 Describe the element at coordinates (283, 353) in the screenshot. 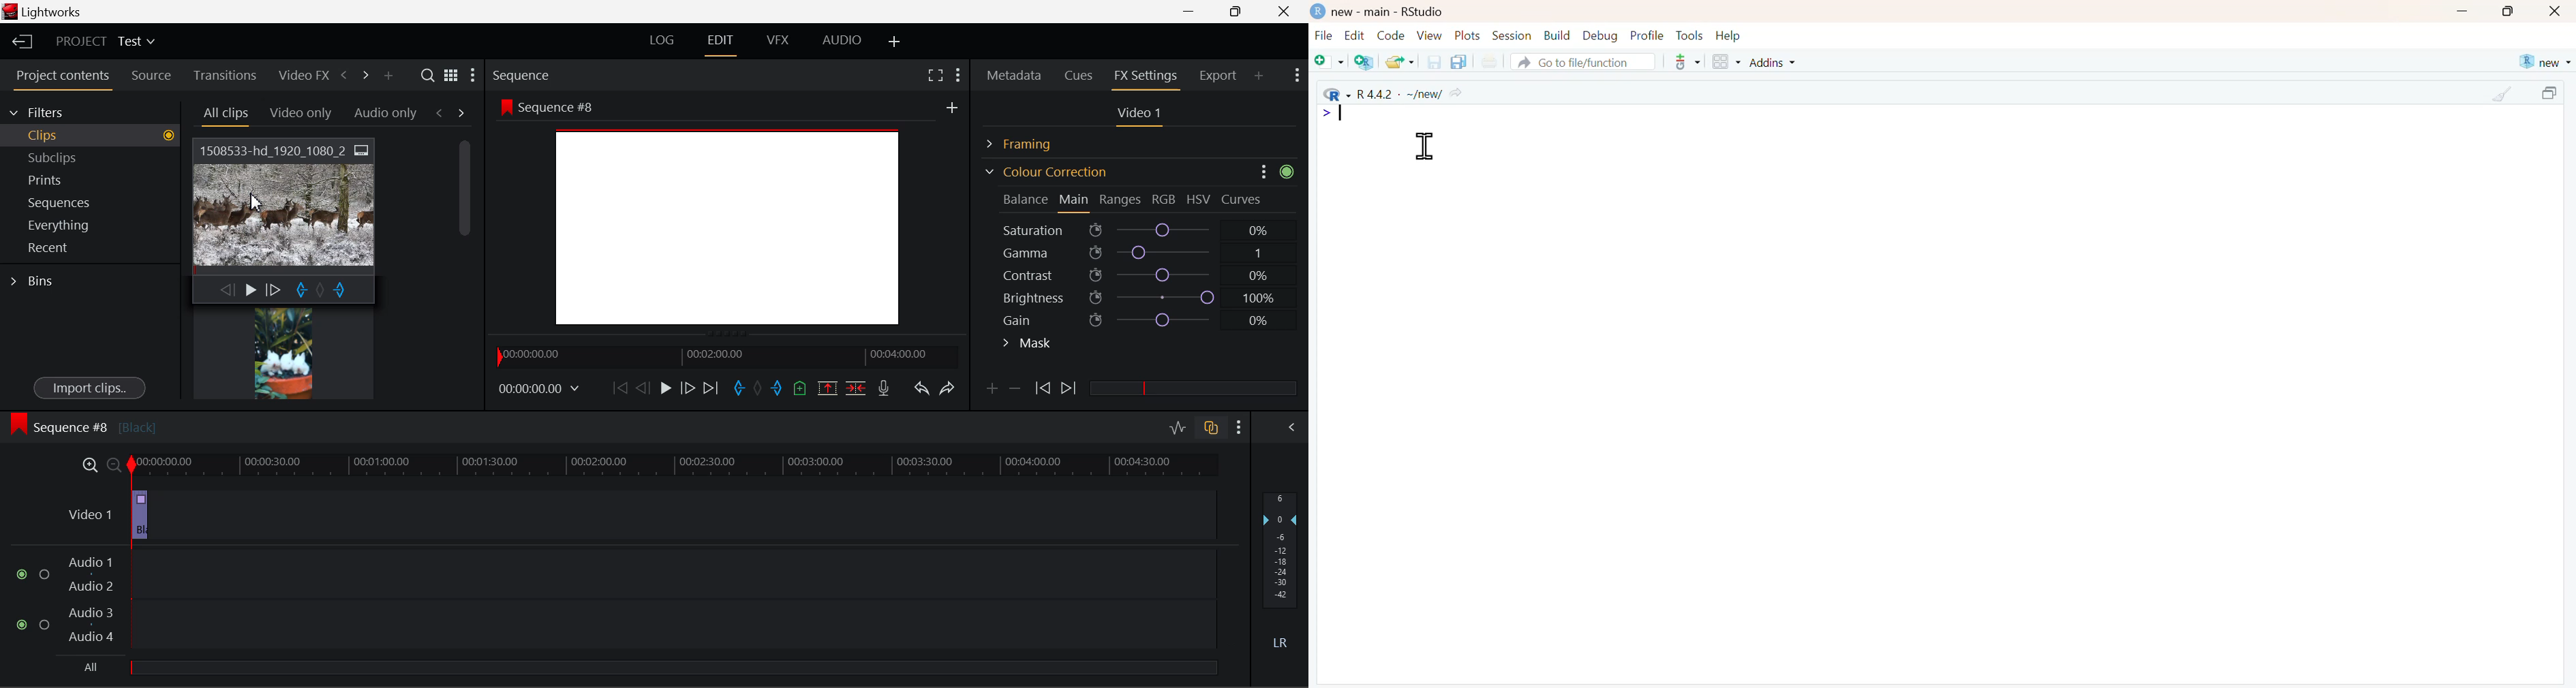

I see `Clip 2` at that location.